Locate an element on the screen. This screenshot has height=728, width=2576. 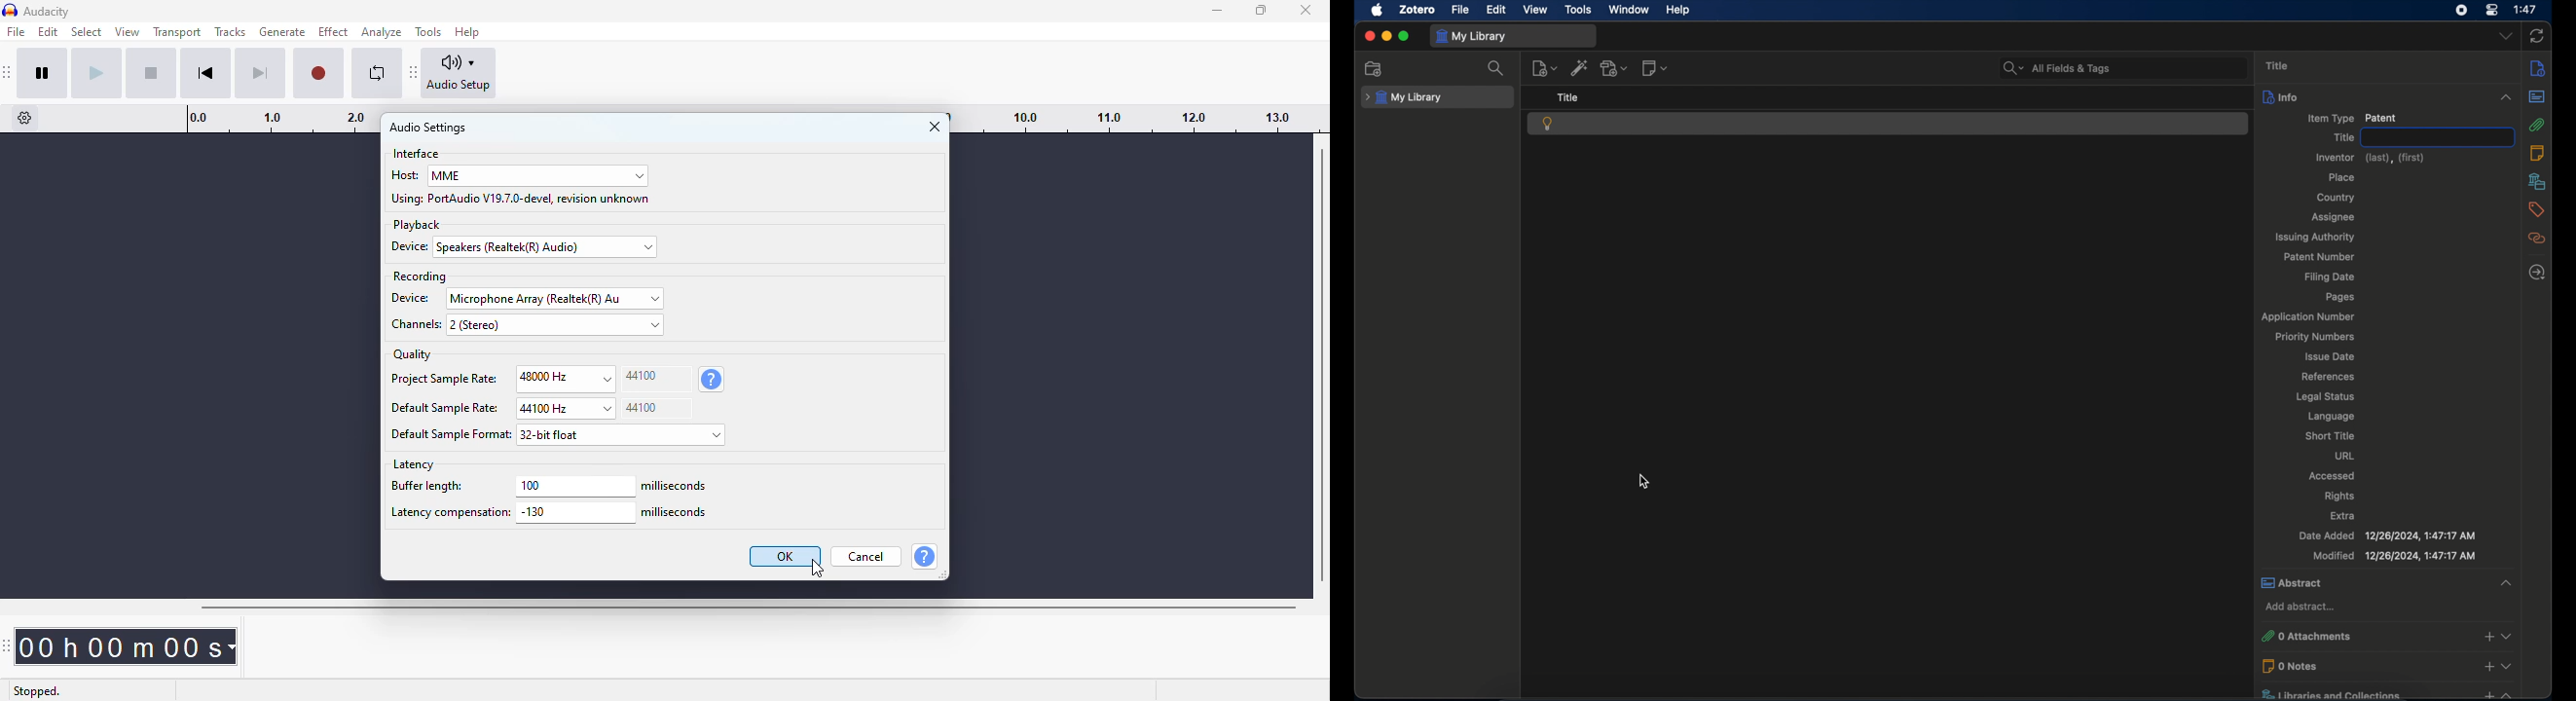
project sample rate is located at coordinates (443, 381).